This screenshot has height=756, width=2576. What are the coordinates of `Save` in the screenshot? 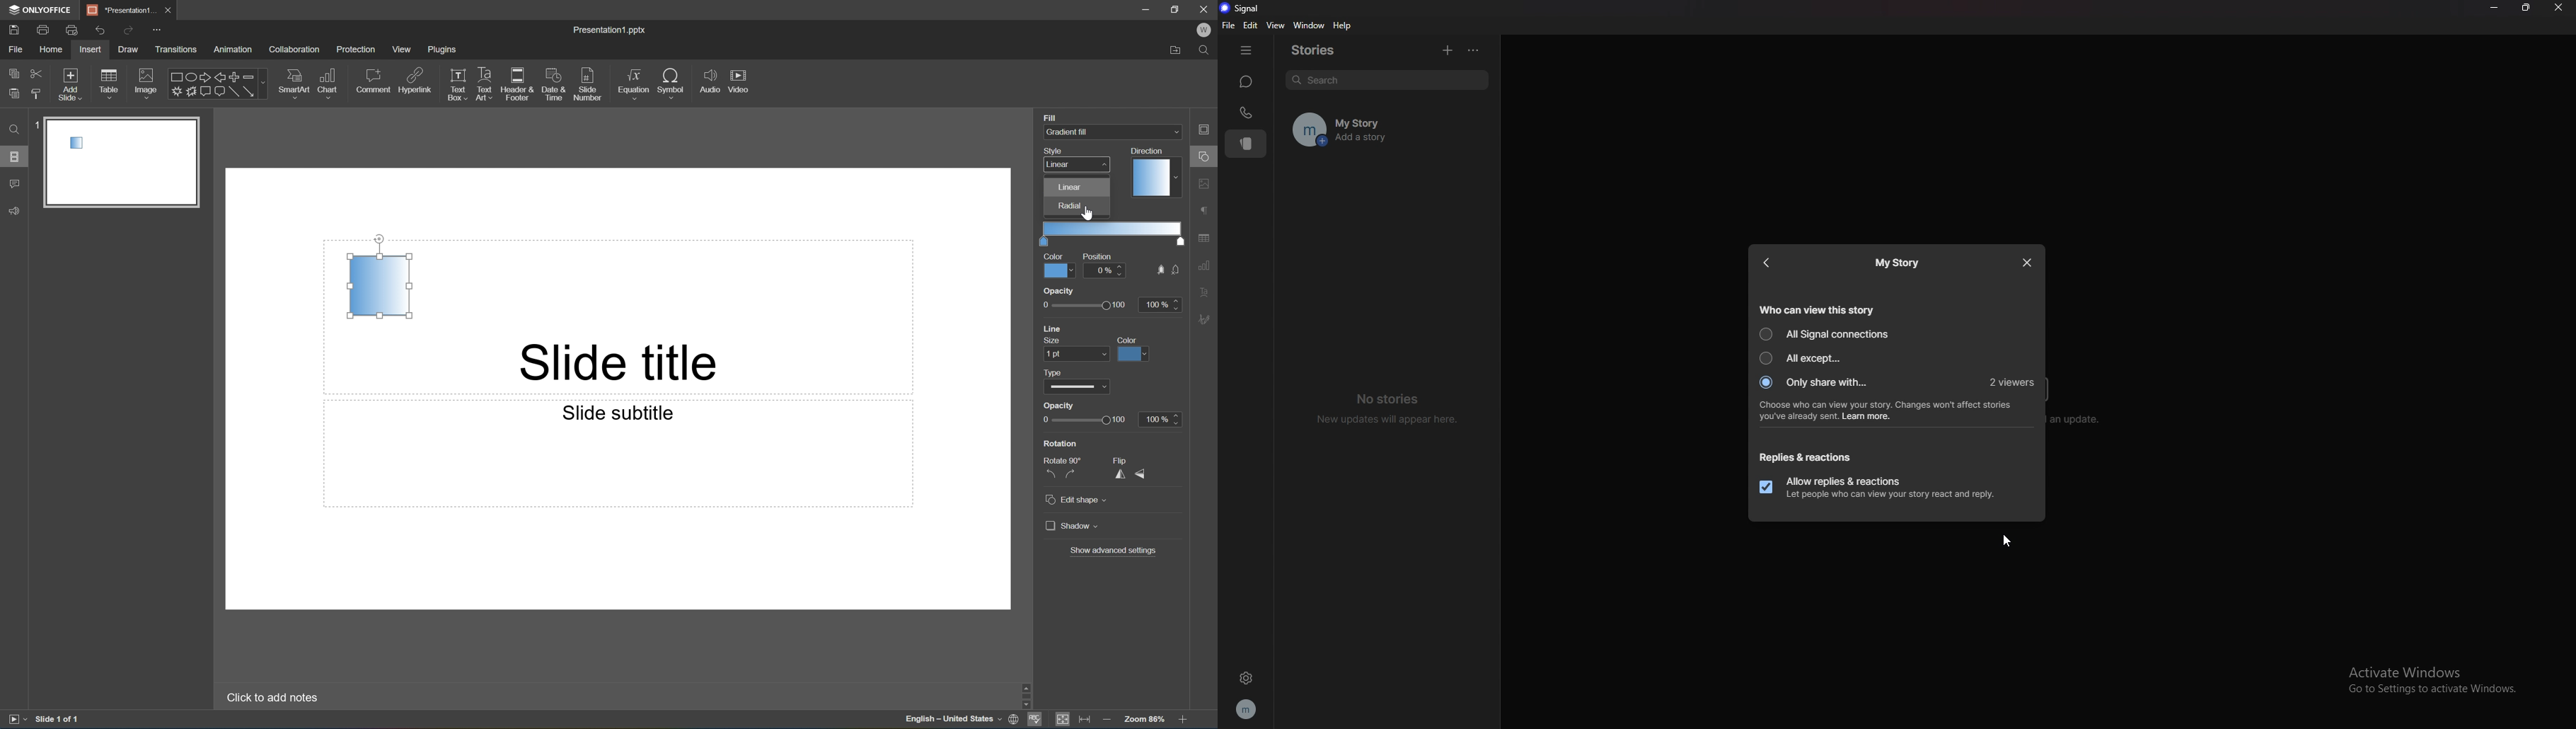 It's located at (13, 29).